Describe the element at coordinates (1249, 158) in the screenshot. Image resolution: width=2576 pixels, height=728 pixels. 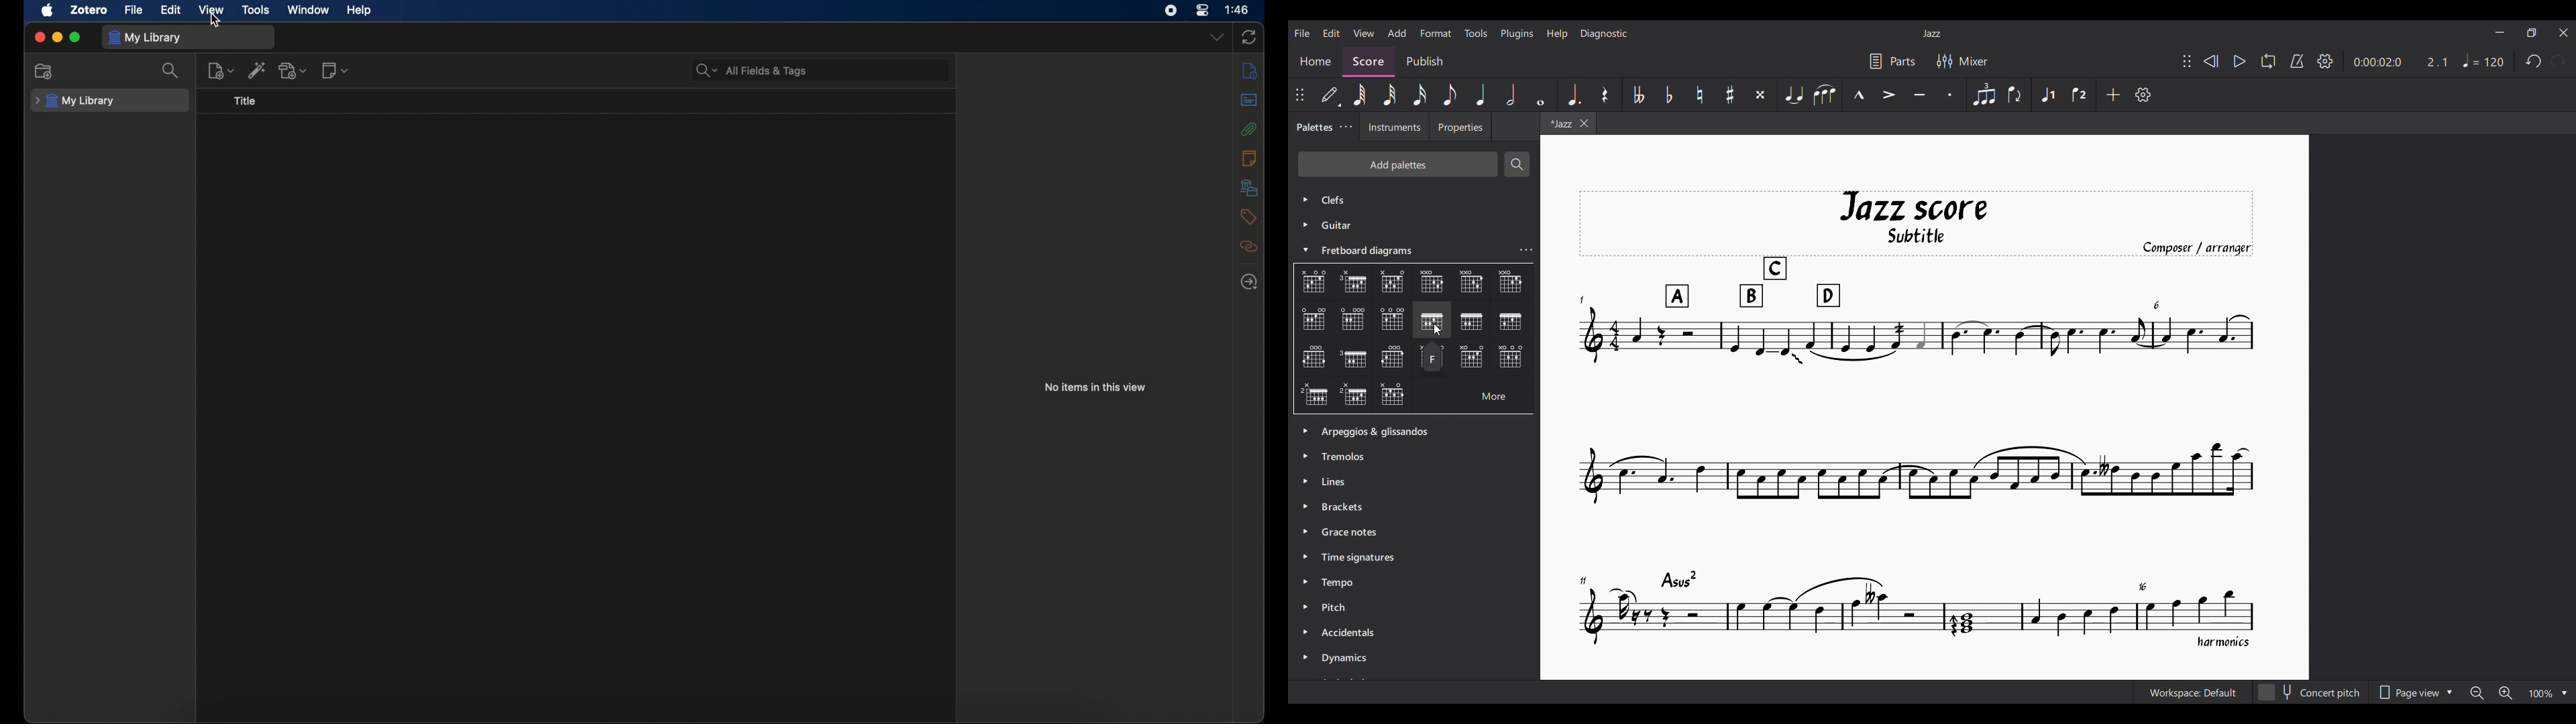
I see `notes` at that location.